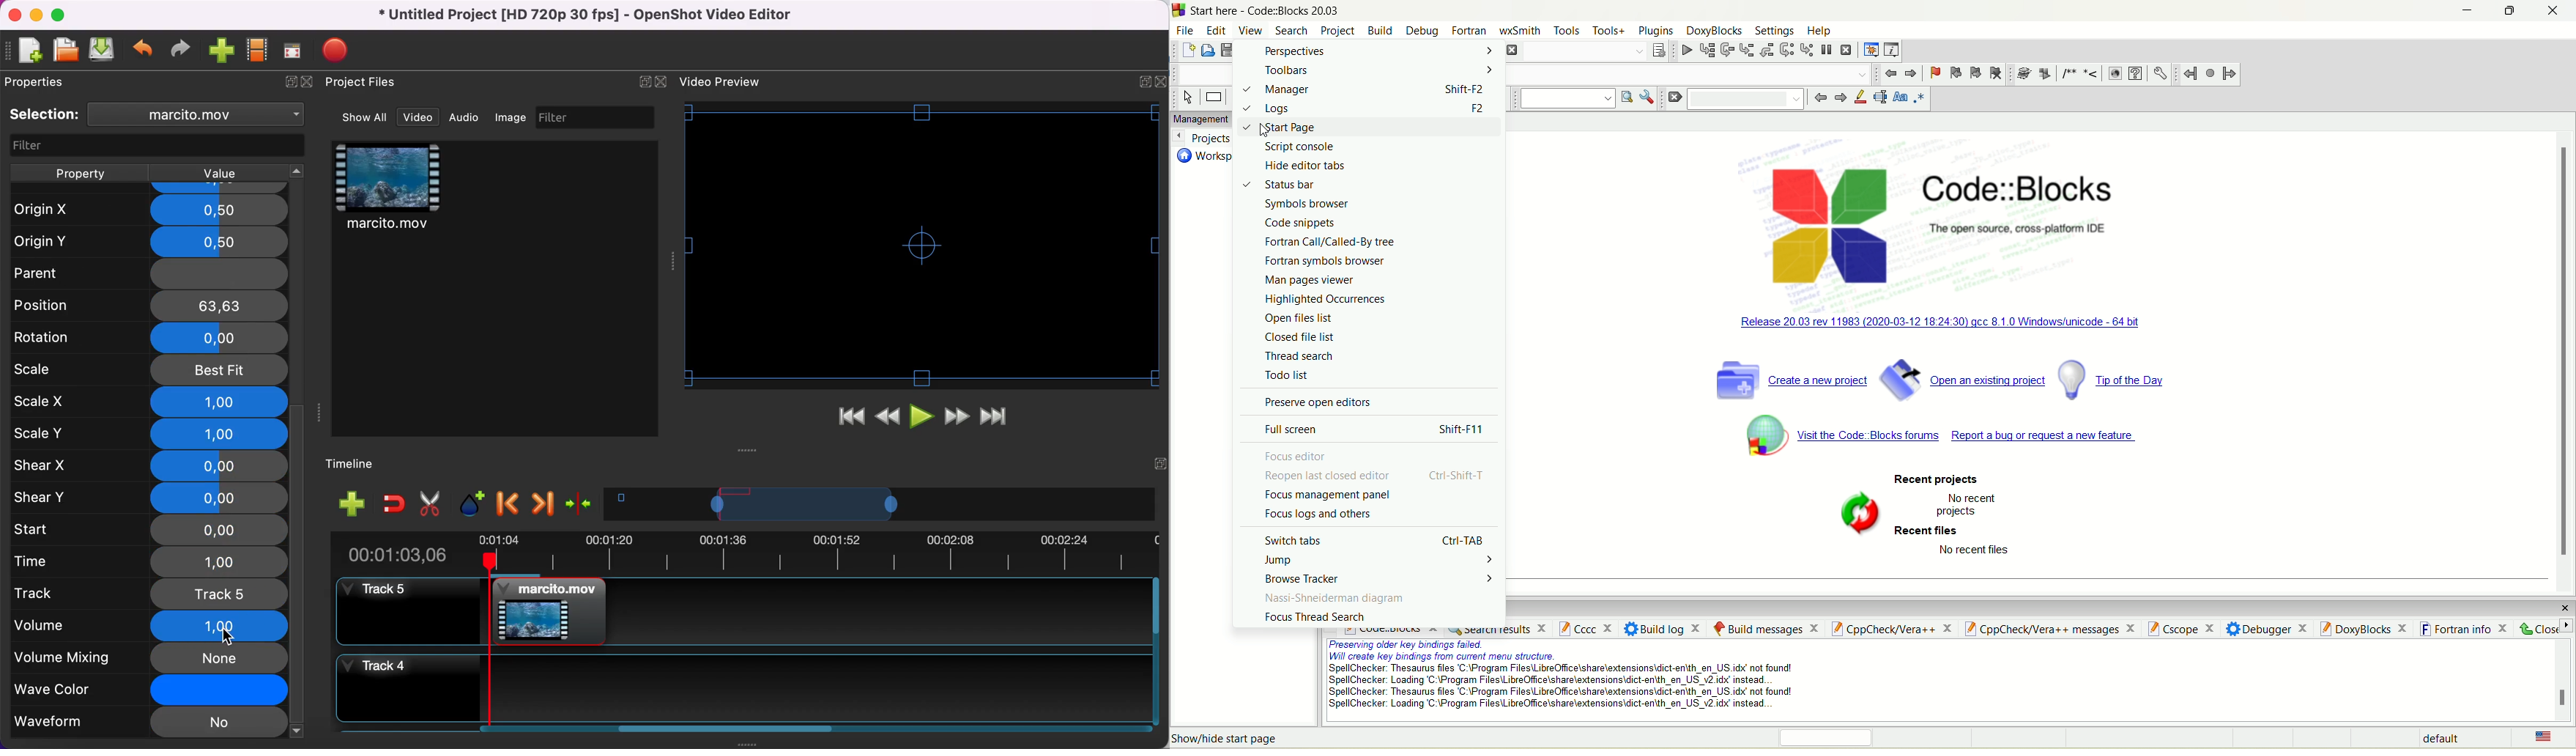  I want to click on jump back, so click(1890, 73).